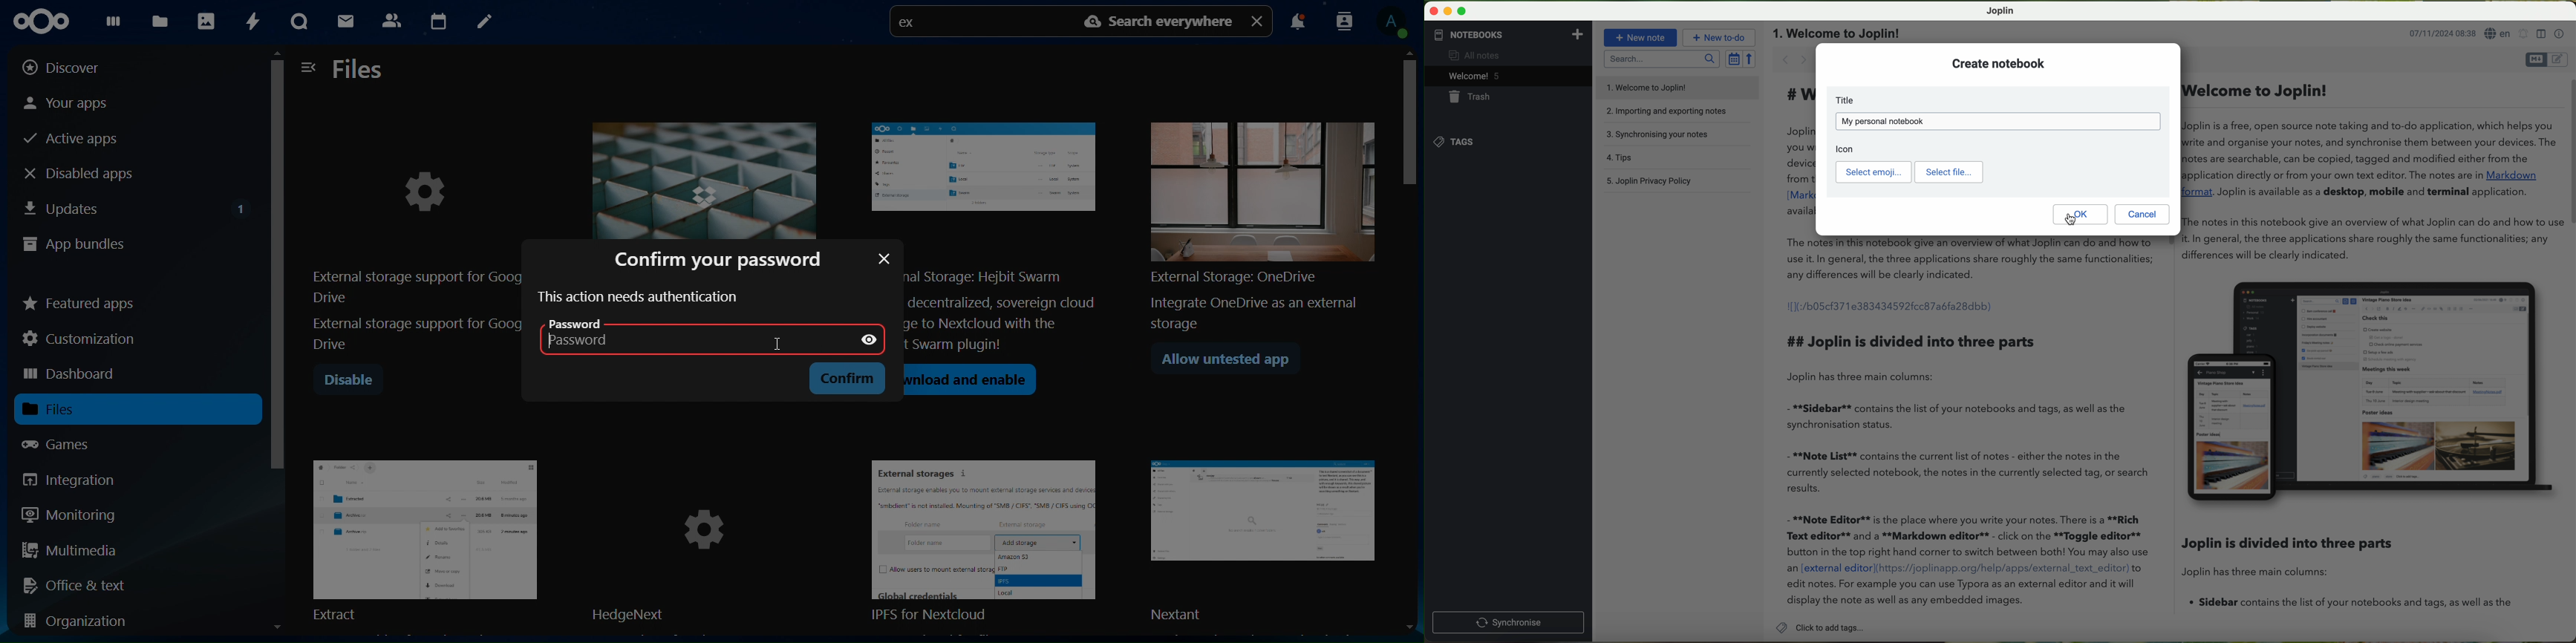  I want to click on cursor, so click(777, 344).